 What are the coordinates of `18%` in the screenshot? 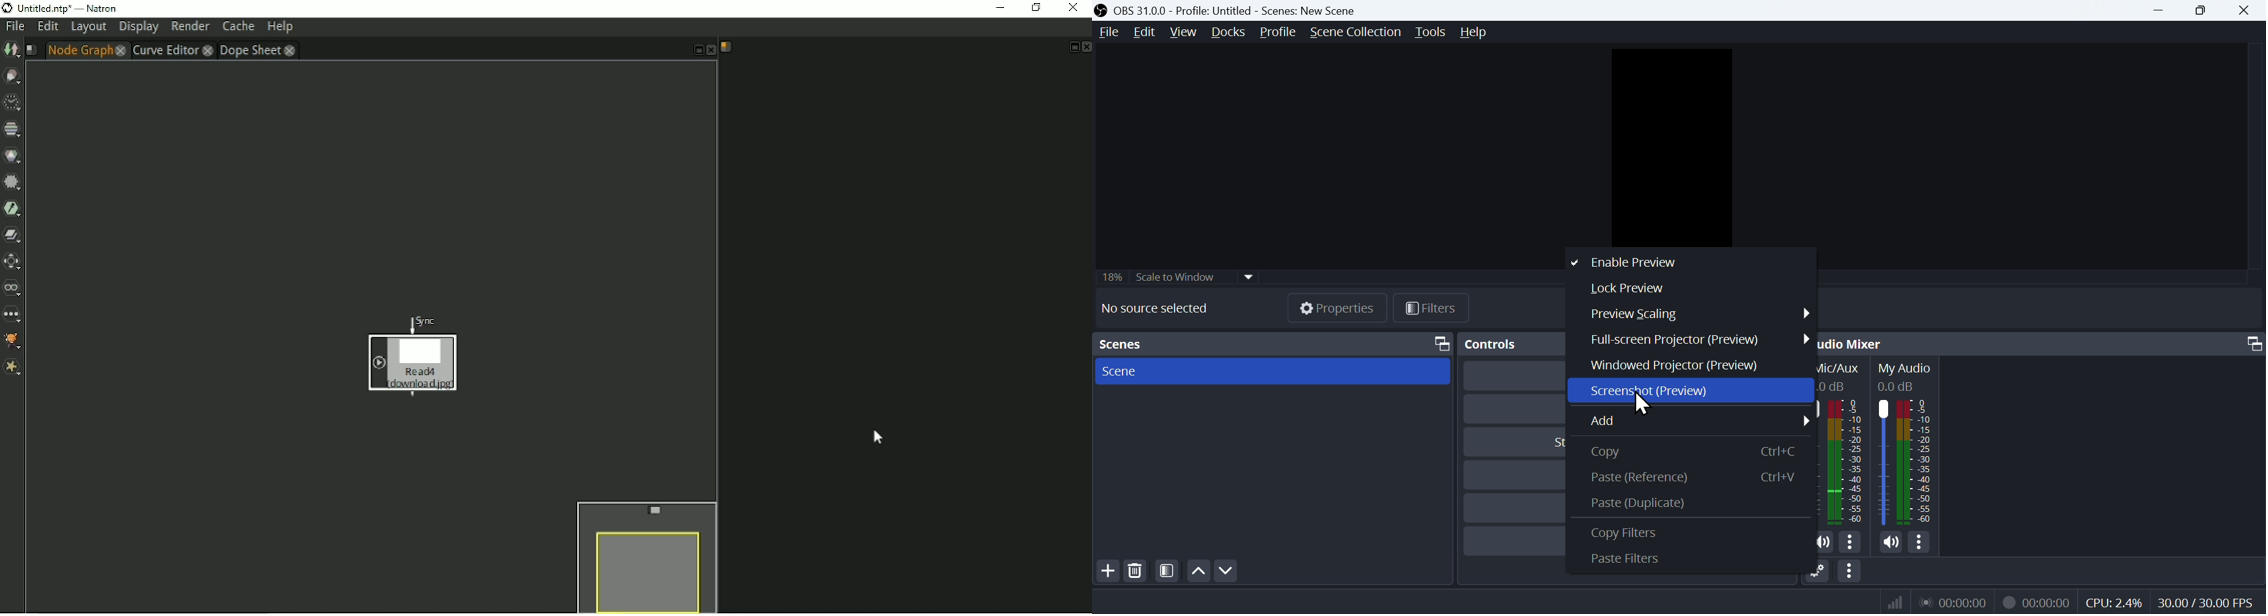 It's located at (1111, 275).